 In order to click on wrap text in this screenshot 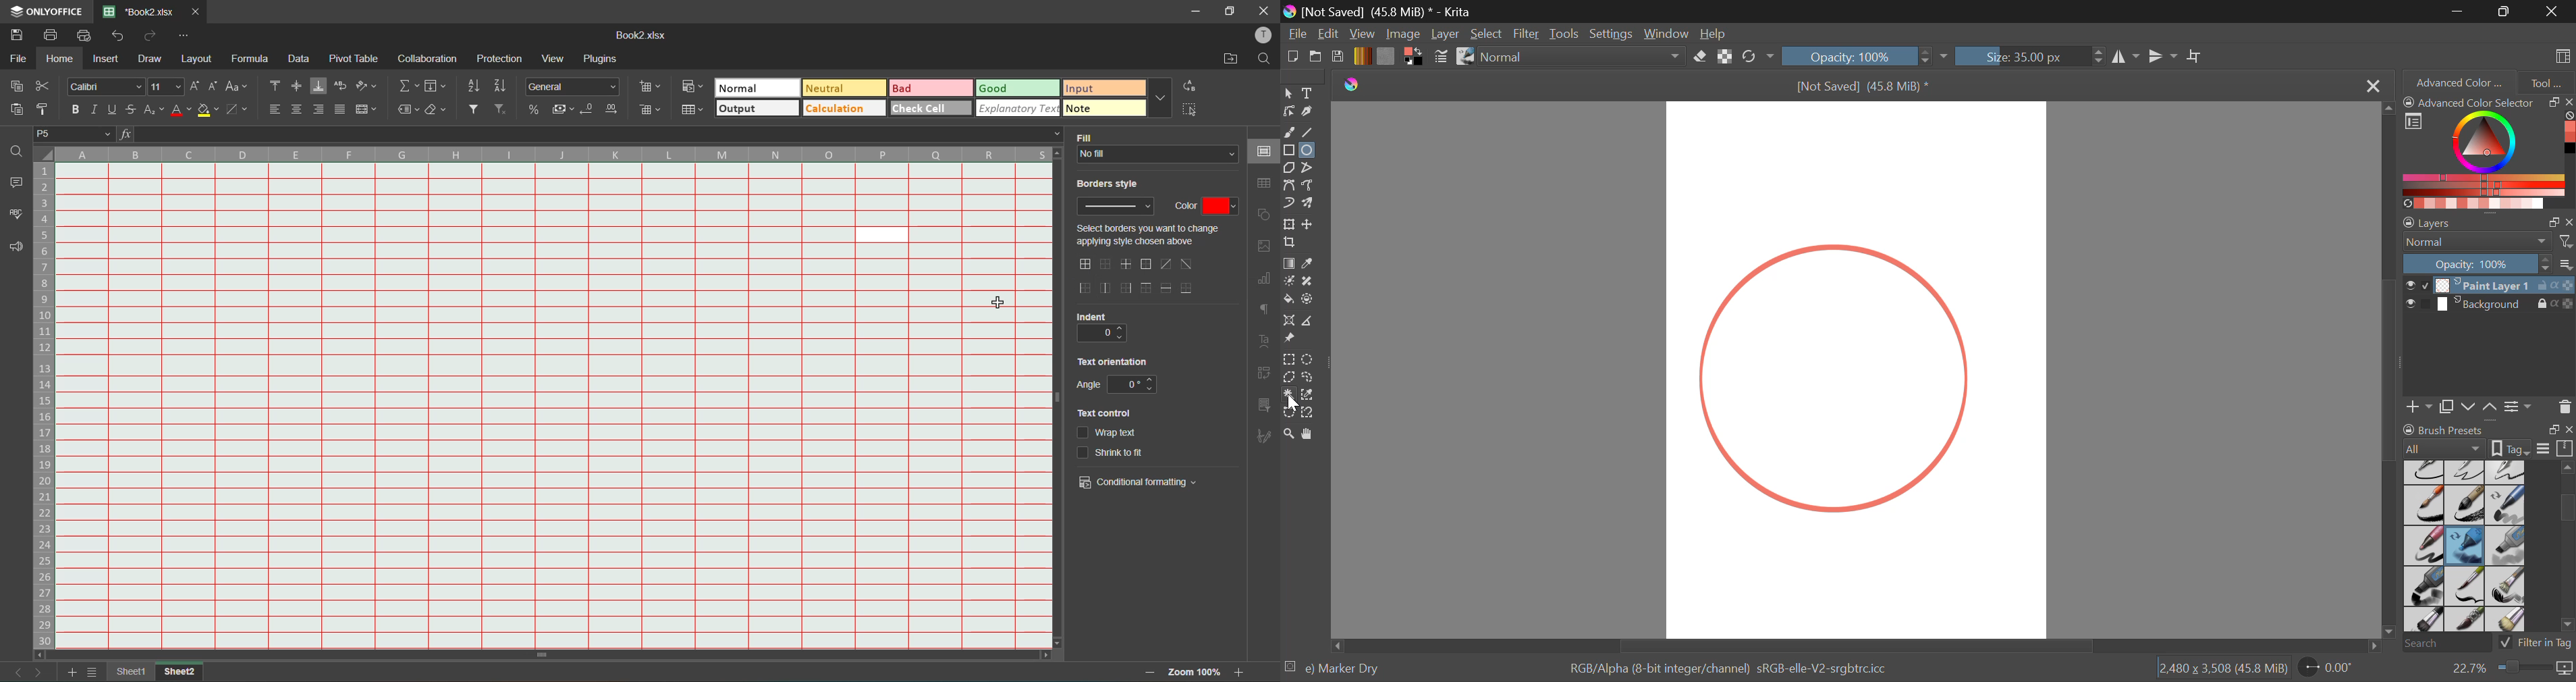, I will do `click(1108, 432)`.